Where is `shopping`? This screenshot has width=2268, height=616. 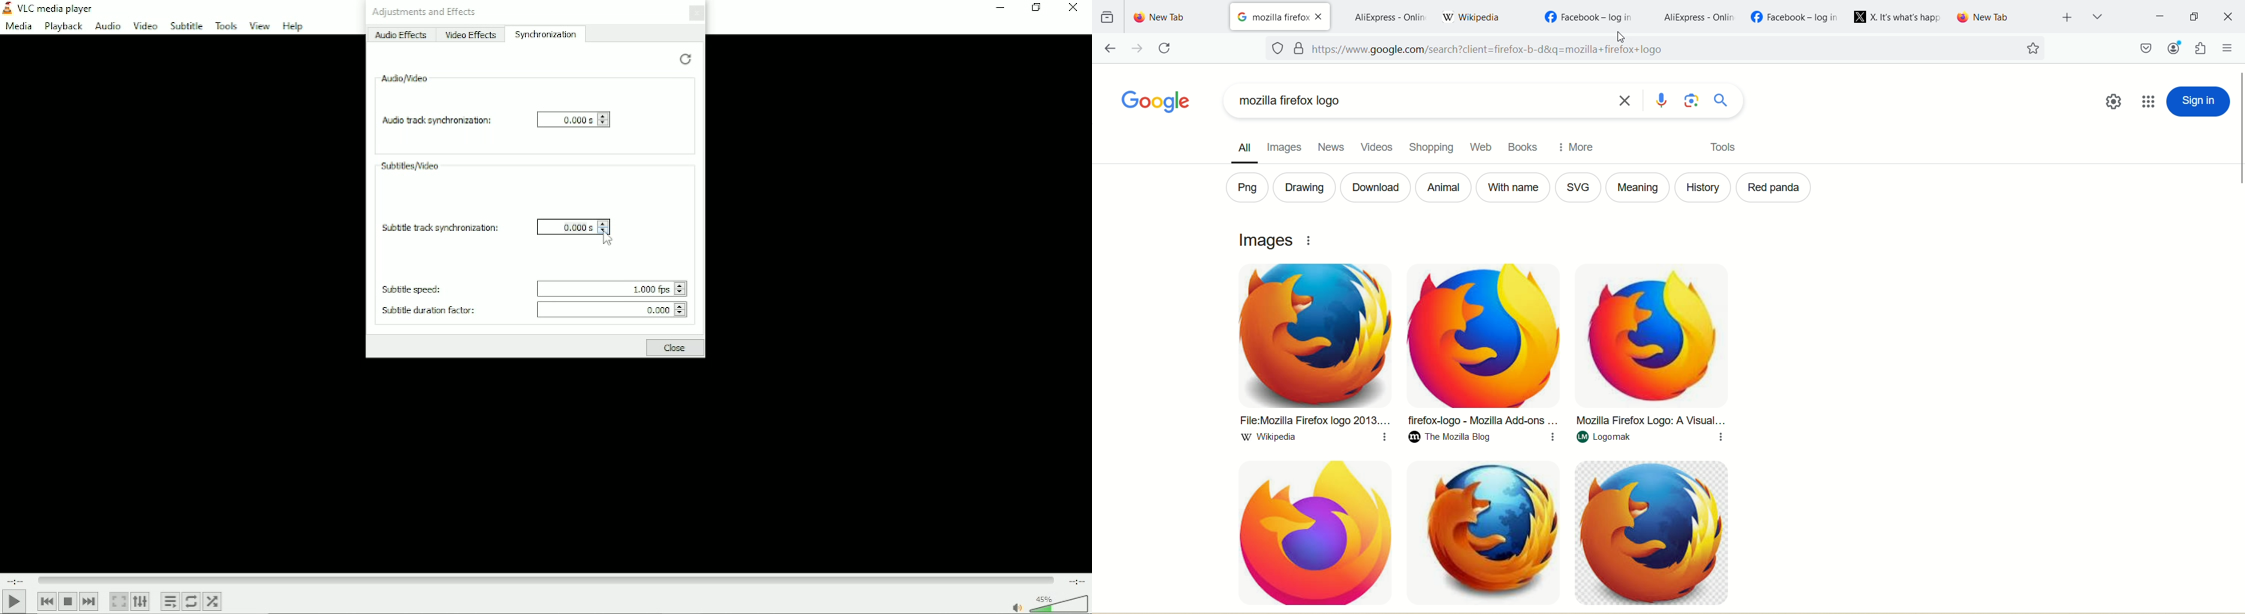 shopping is located at coordinates (1433, 147).